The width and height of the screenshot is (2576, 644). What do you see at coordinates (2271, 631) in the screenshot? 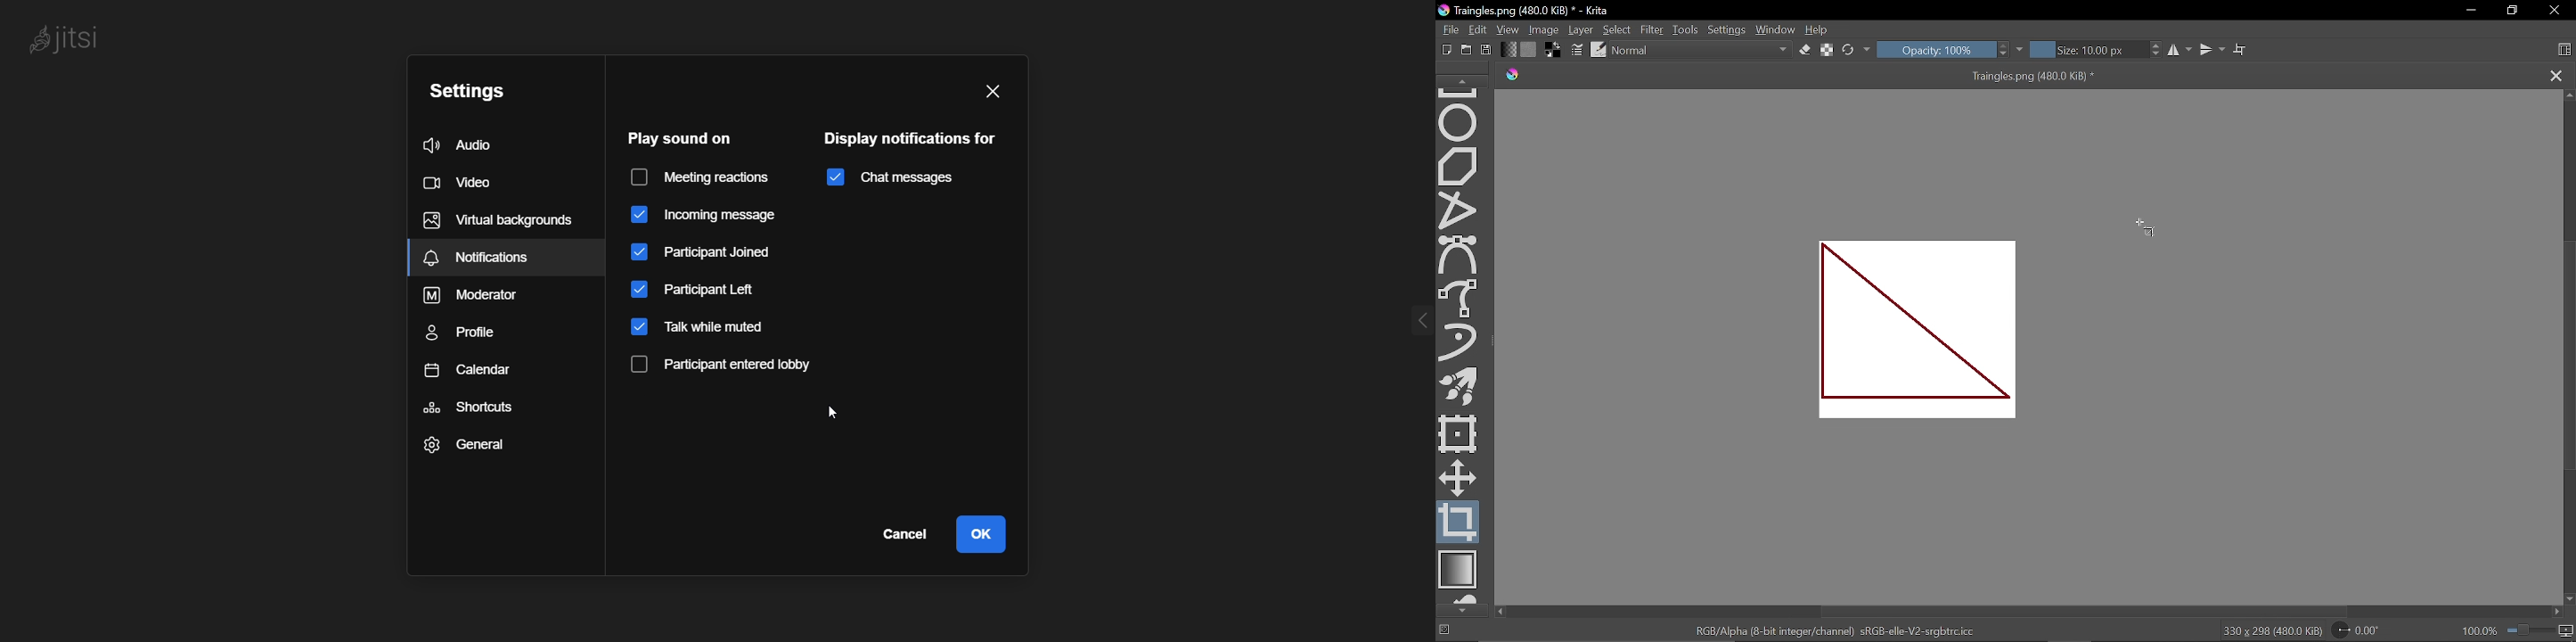
I see `734 x 298 (960.0 KiB)` at bounding box center [2271, 631].